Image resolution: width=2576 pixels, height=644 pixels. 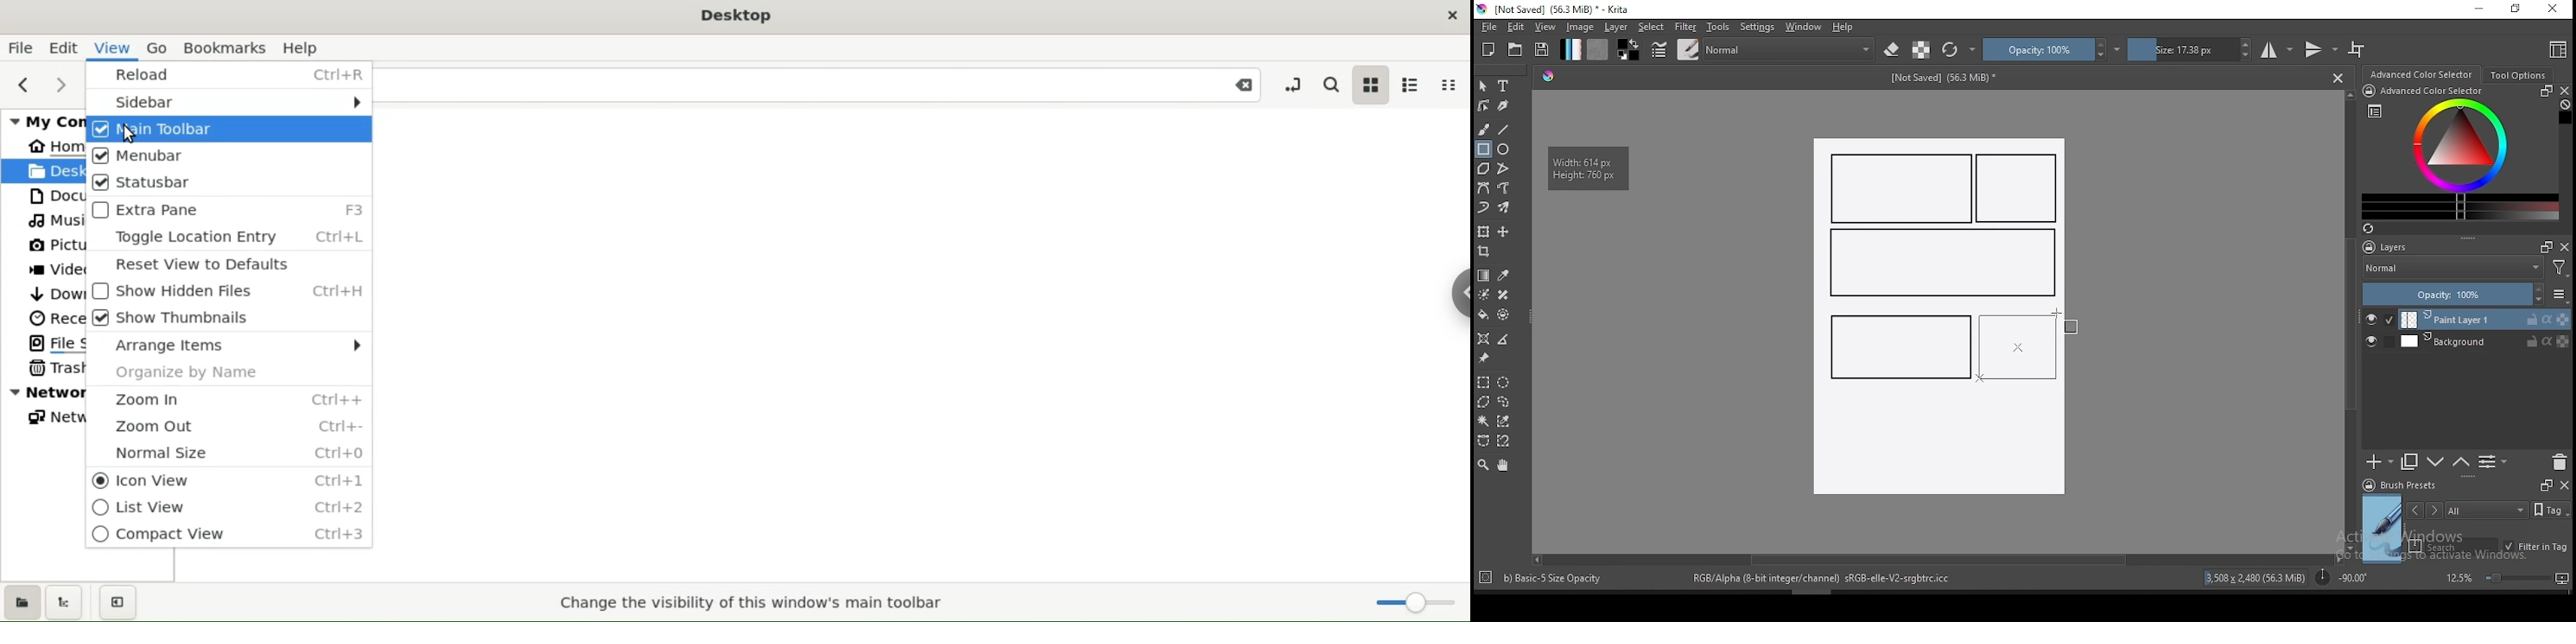 What do you see at coordinates (1894, 50) in the screenshot?
I see `set eraser mode` at bounding box center [1894, 50].